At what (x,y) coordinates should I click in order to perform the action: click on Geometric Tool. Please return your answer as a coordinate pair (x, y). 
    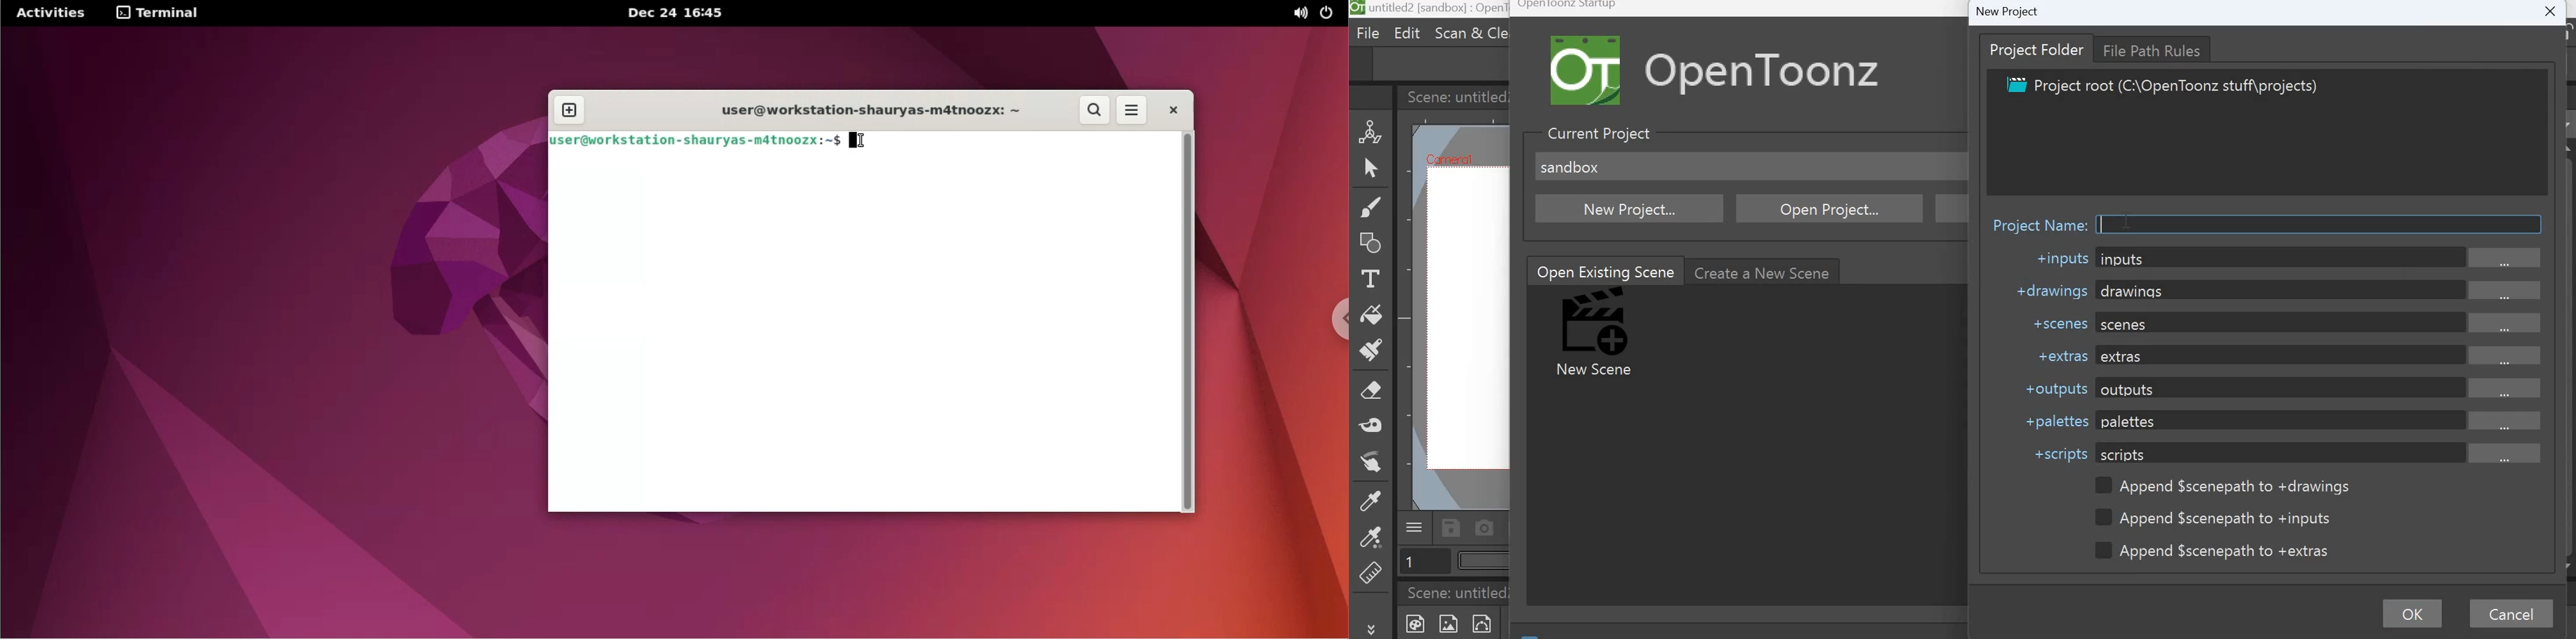
    Looking at the image, I should click on (1372, 243).